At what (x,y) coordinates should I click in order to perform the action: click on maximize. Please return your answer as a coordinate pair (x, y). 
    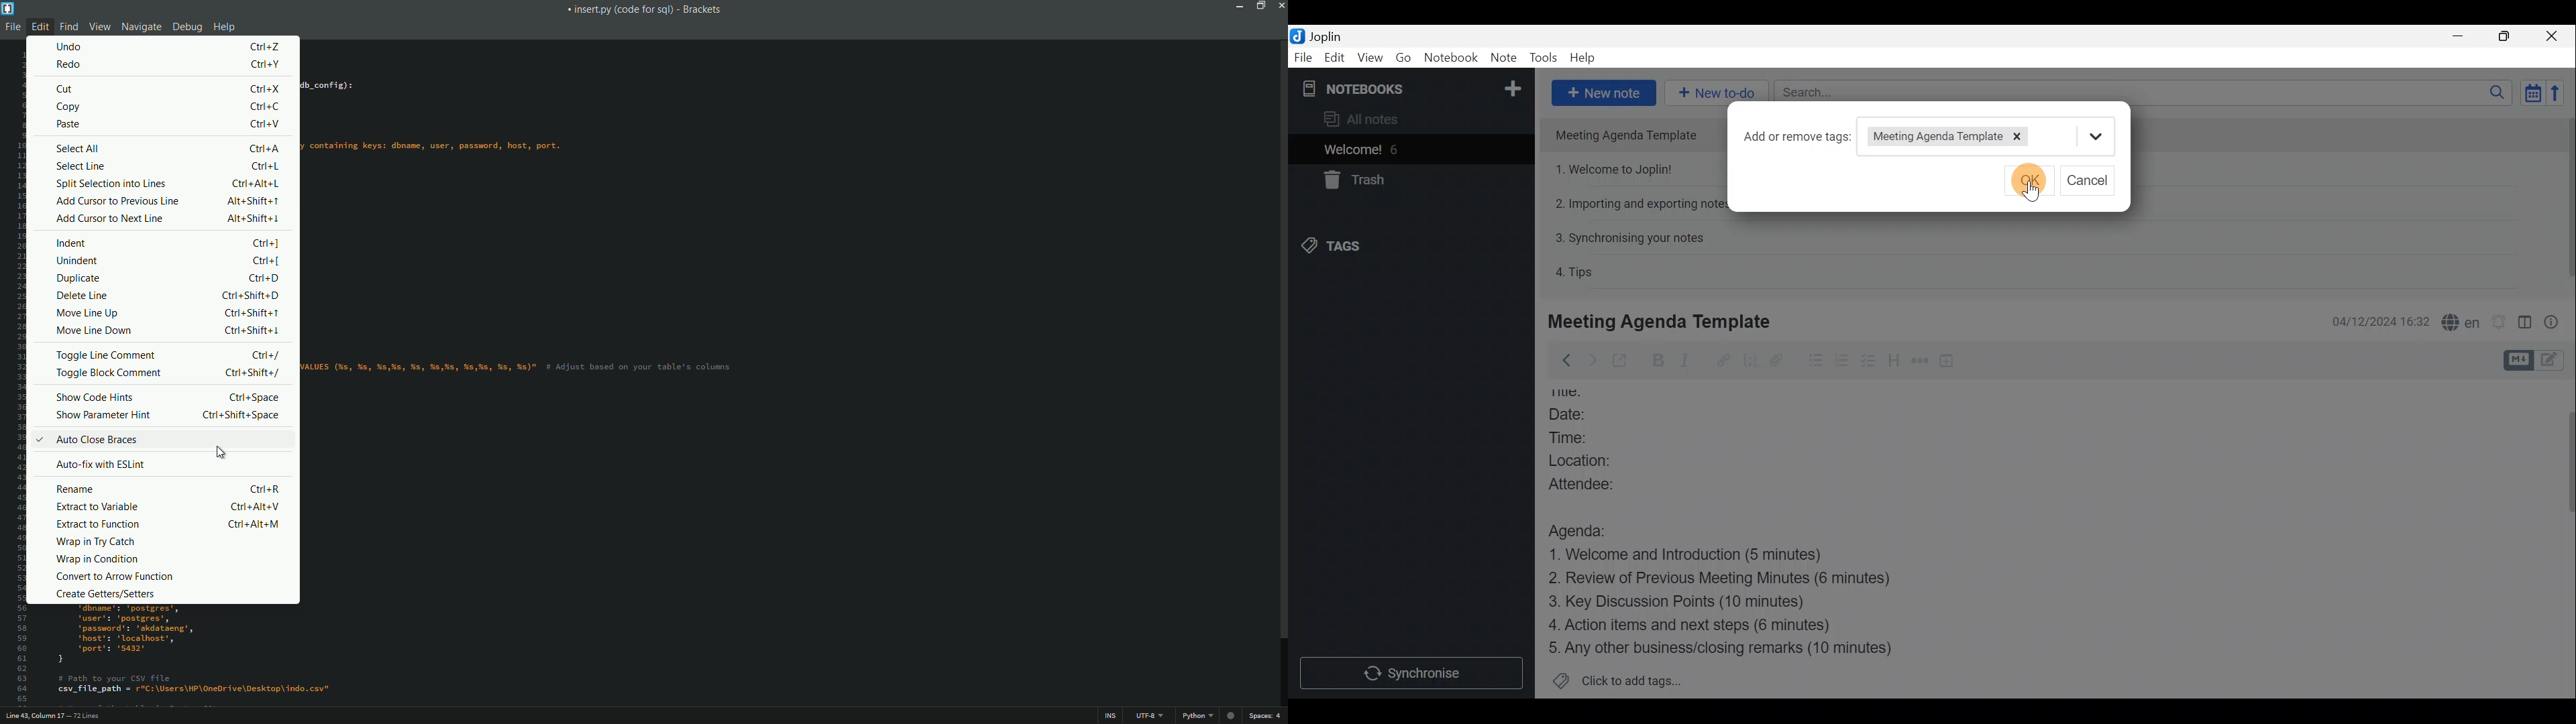
    Looking at the image, I should click on (1258, 5).